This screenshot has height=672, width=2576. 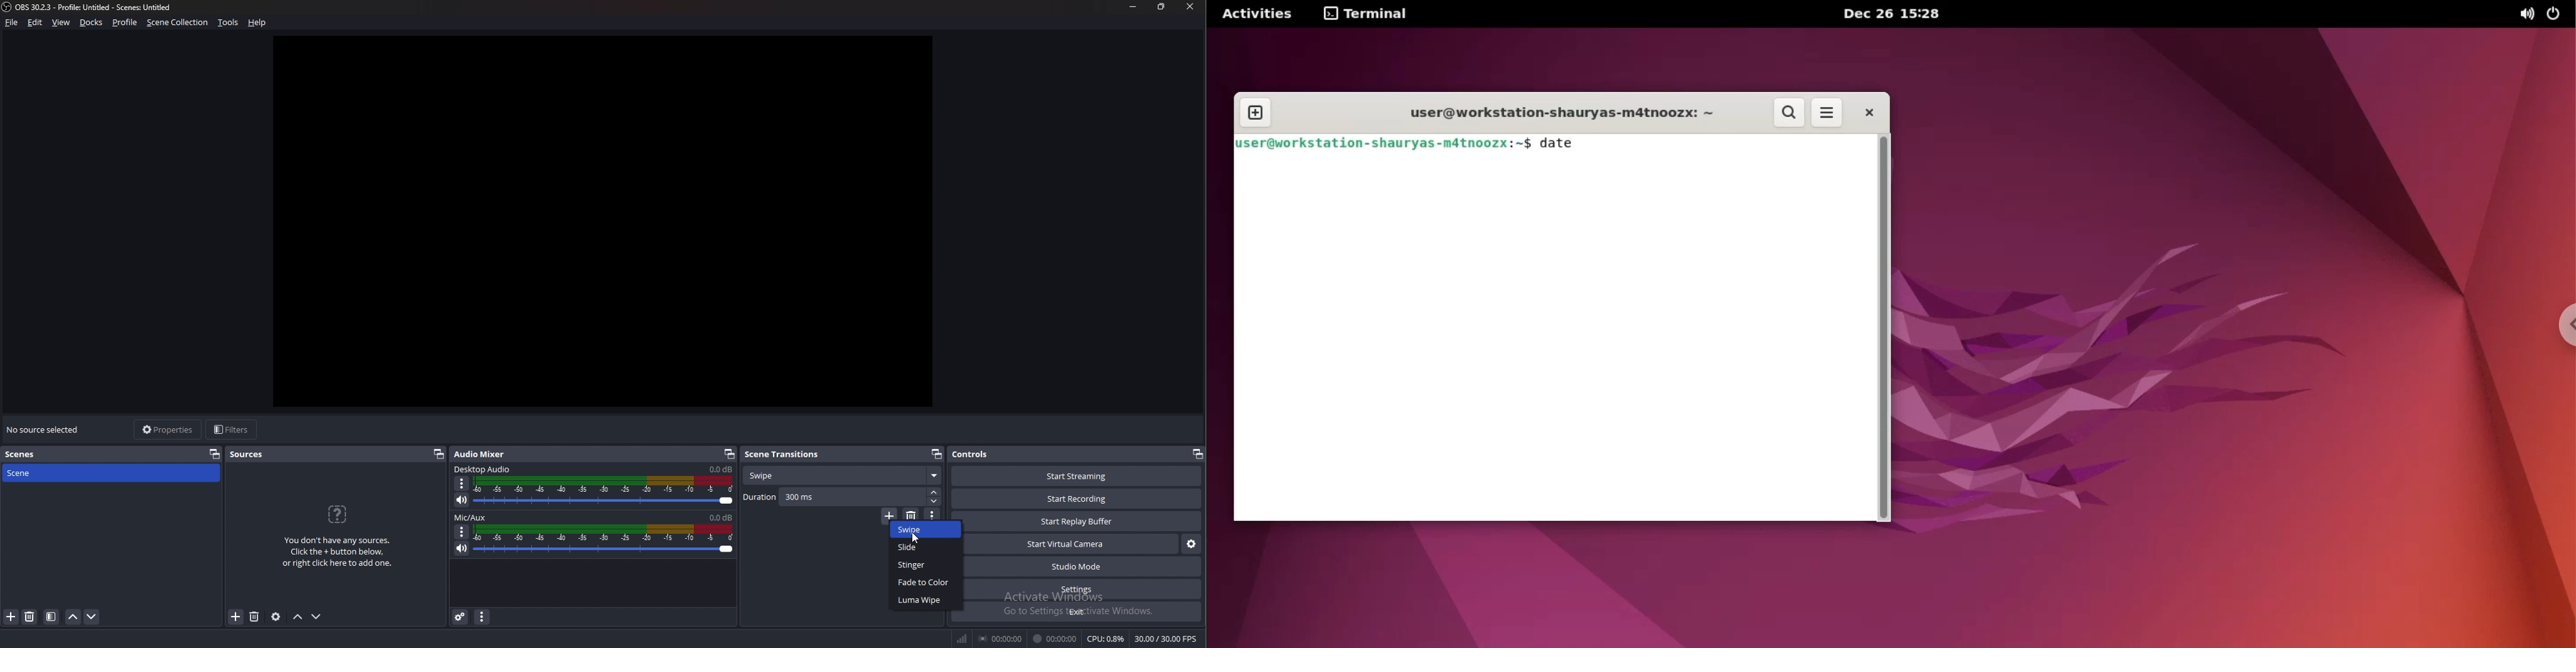 What do you see at coordinates (934, 492) in the screenshot?
I see `increase duration` at bounding box center [934, 492].